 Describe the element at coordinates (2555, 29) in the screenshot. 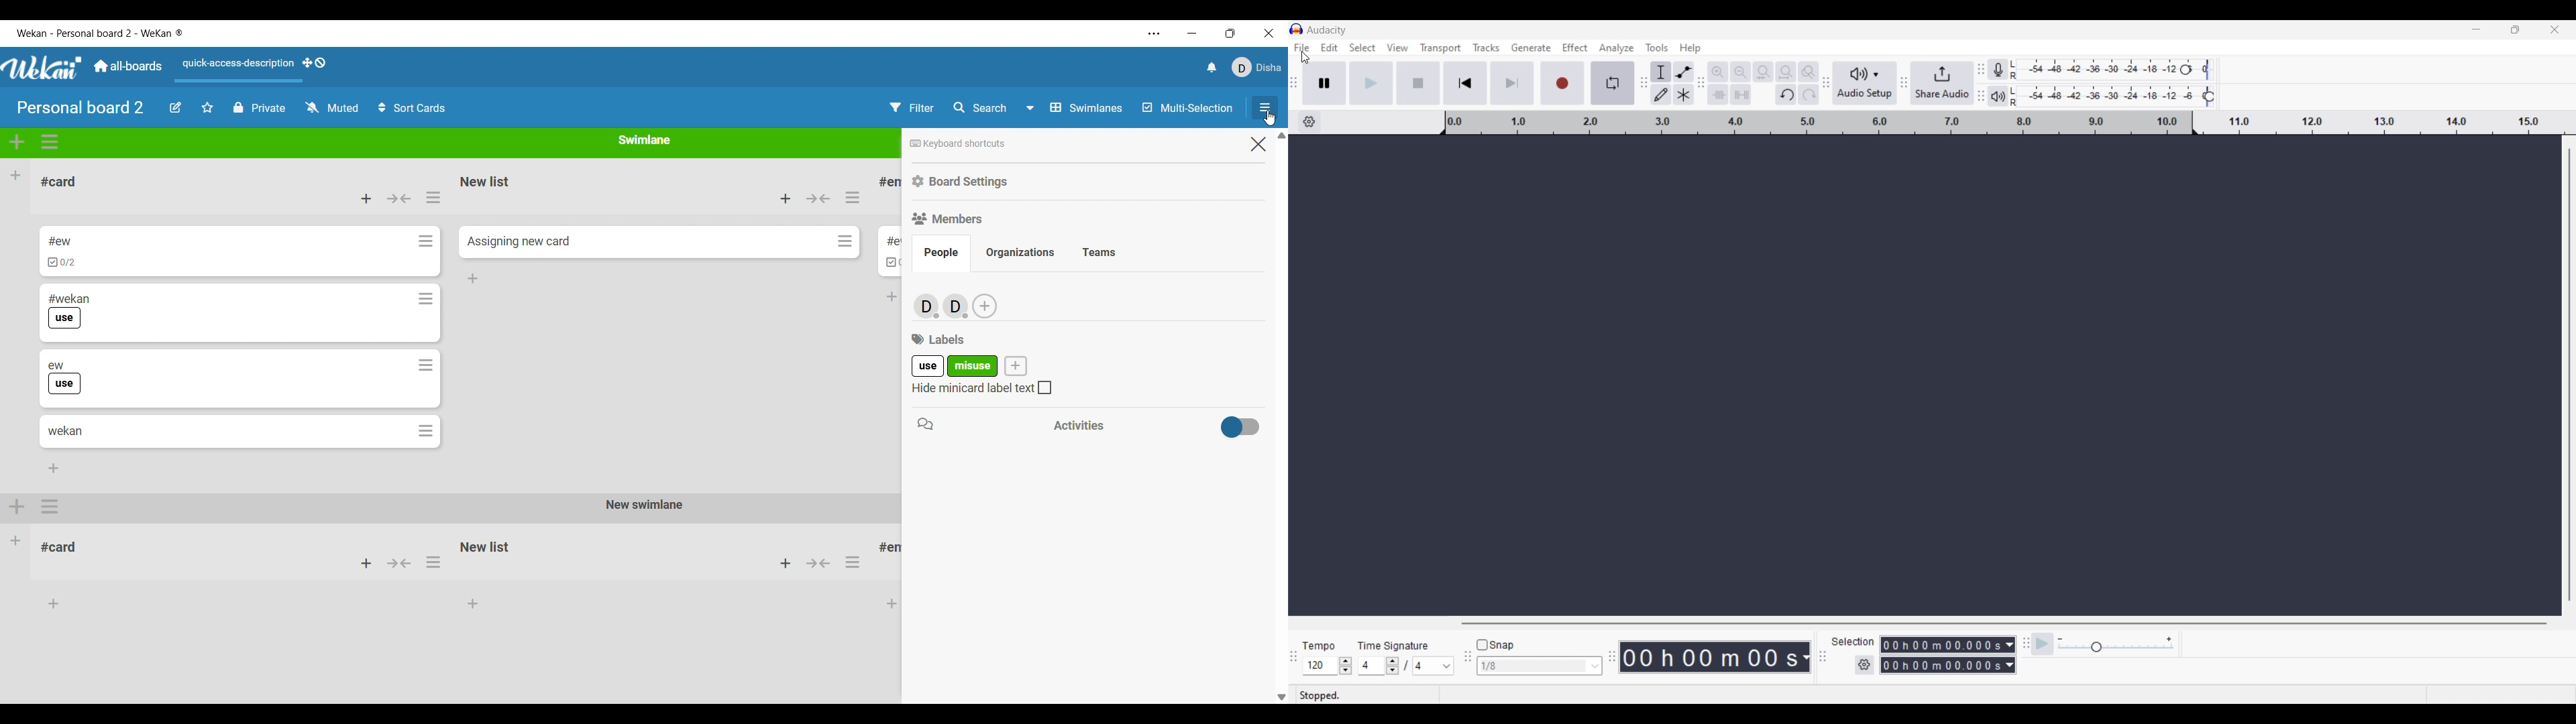

I see `Close interface` at that location.